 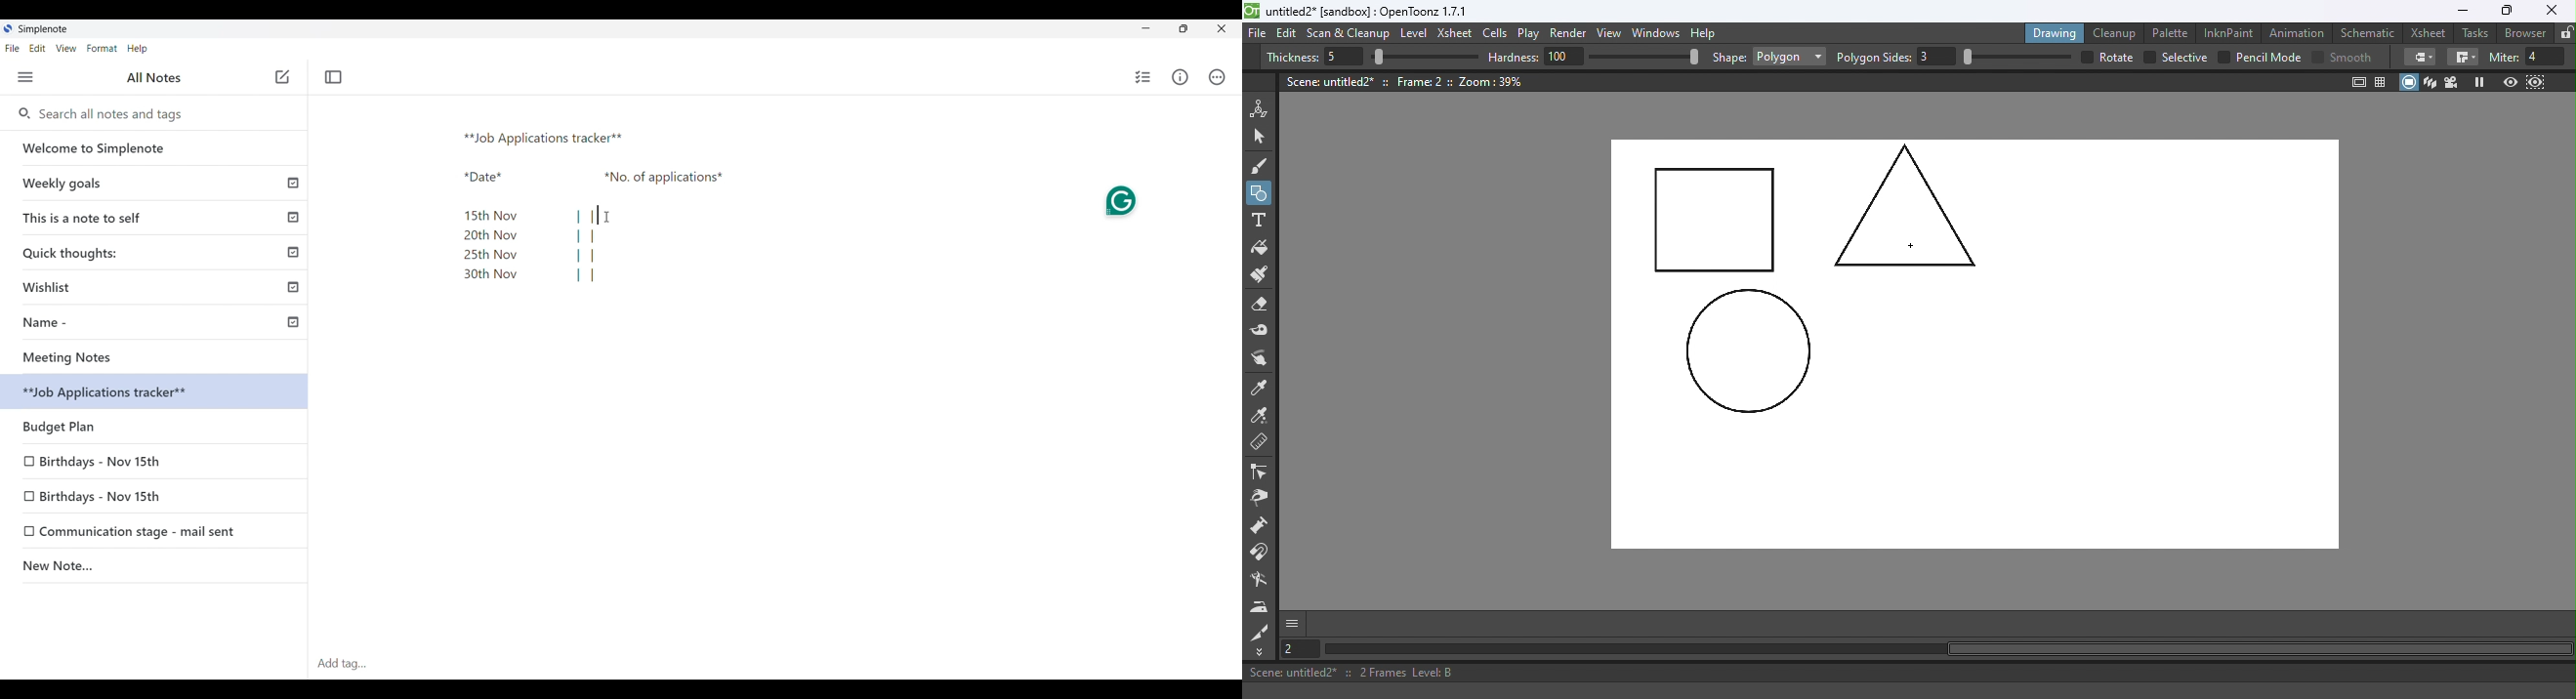 I want to click on Name , so click(x=159, y=324).